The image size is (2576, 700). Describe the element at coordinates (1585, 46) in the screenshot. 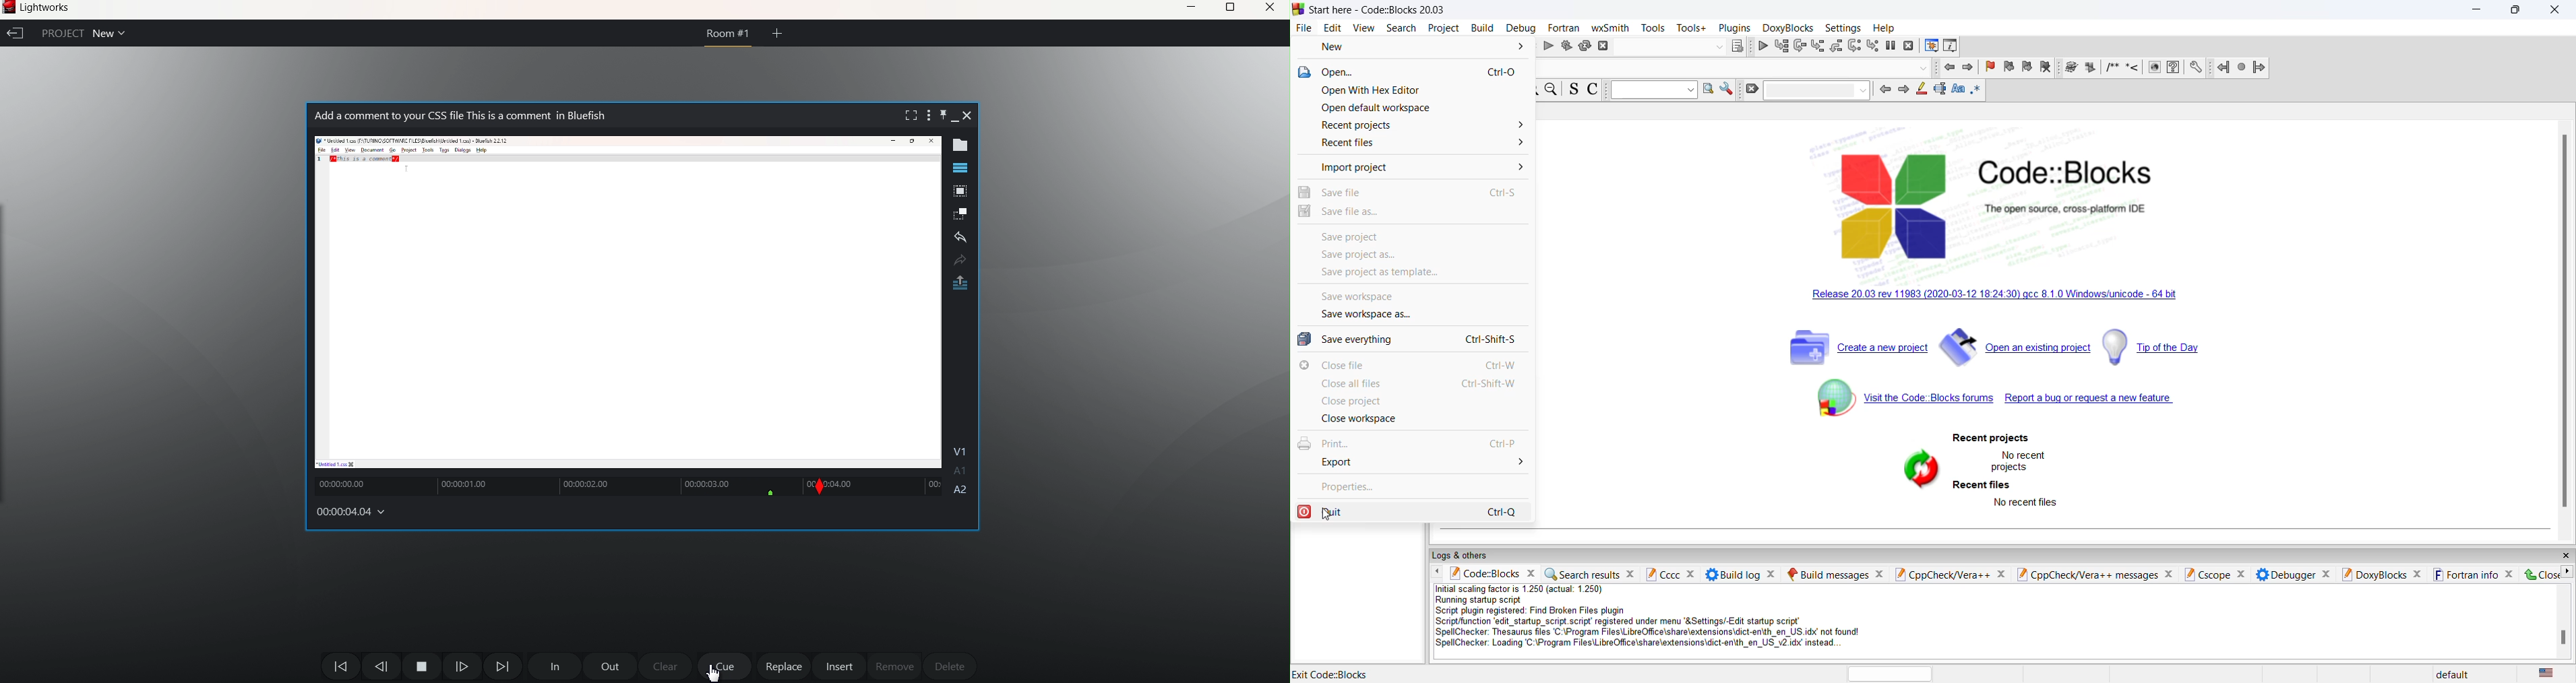

I see `rebuild` at that location.